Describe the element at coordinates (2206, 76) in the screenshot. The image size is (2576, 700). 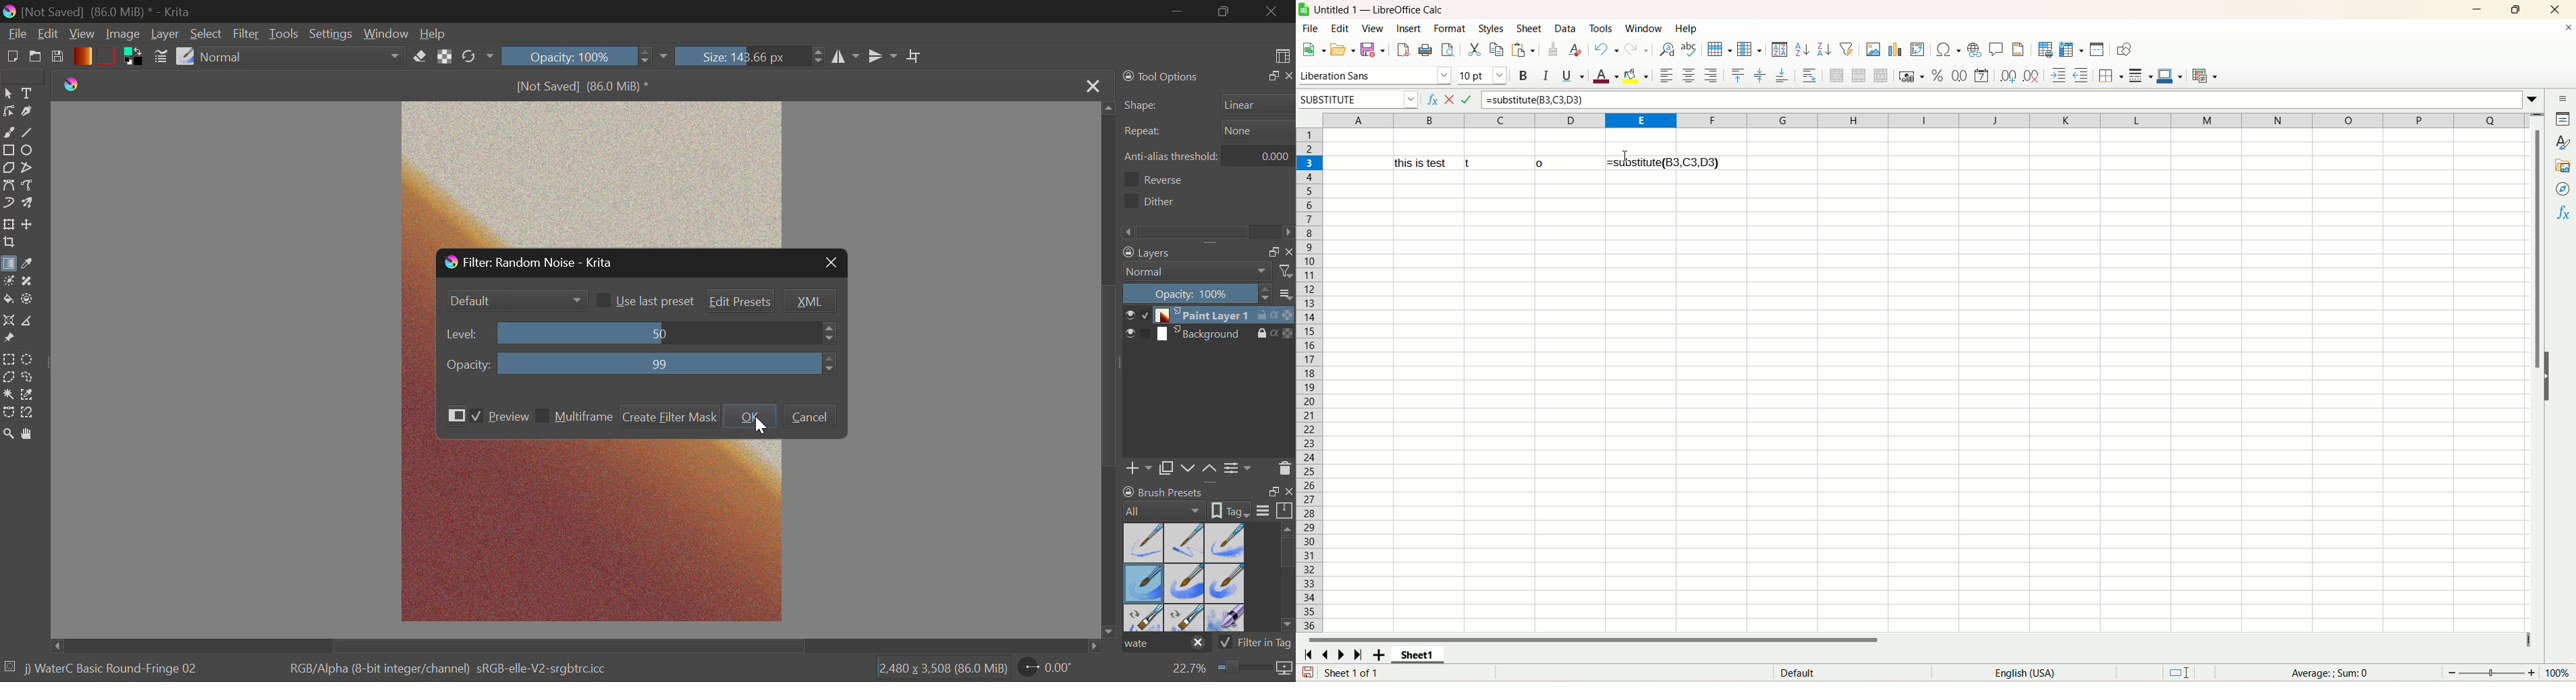
I see `conditional` at that location.